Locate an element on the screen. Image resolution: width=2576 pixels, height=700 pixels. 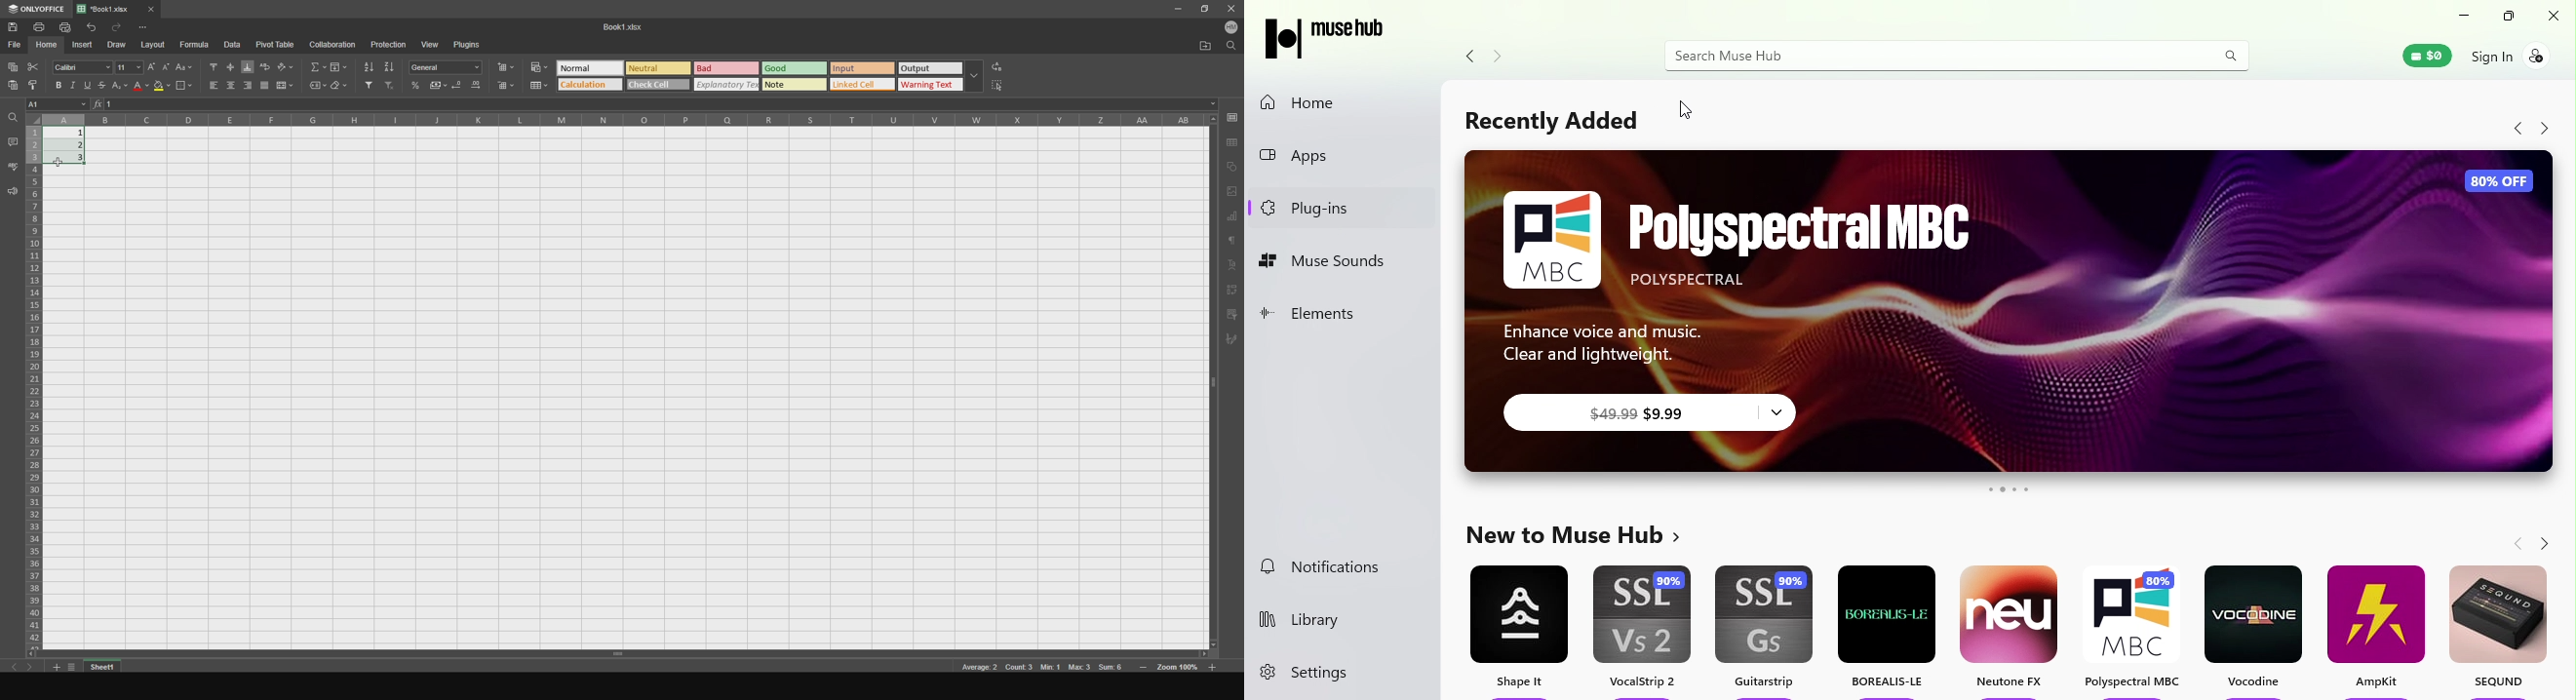
 is located at coordinates (449, 67).